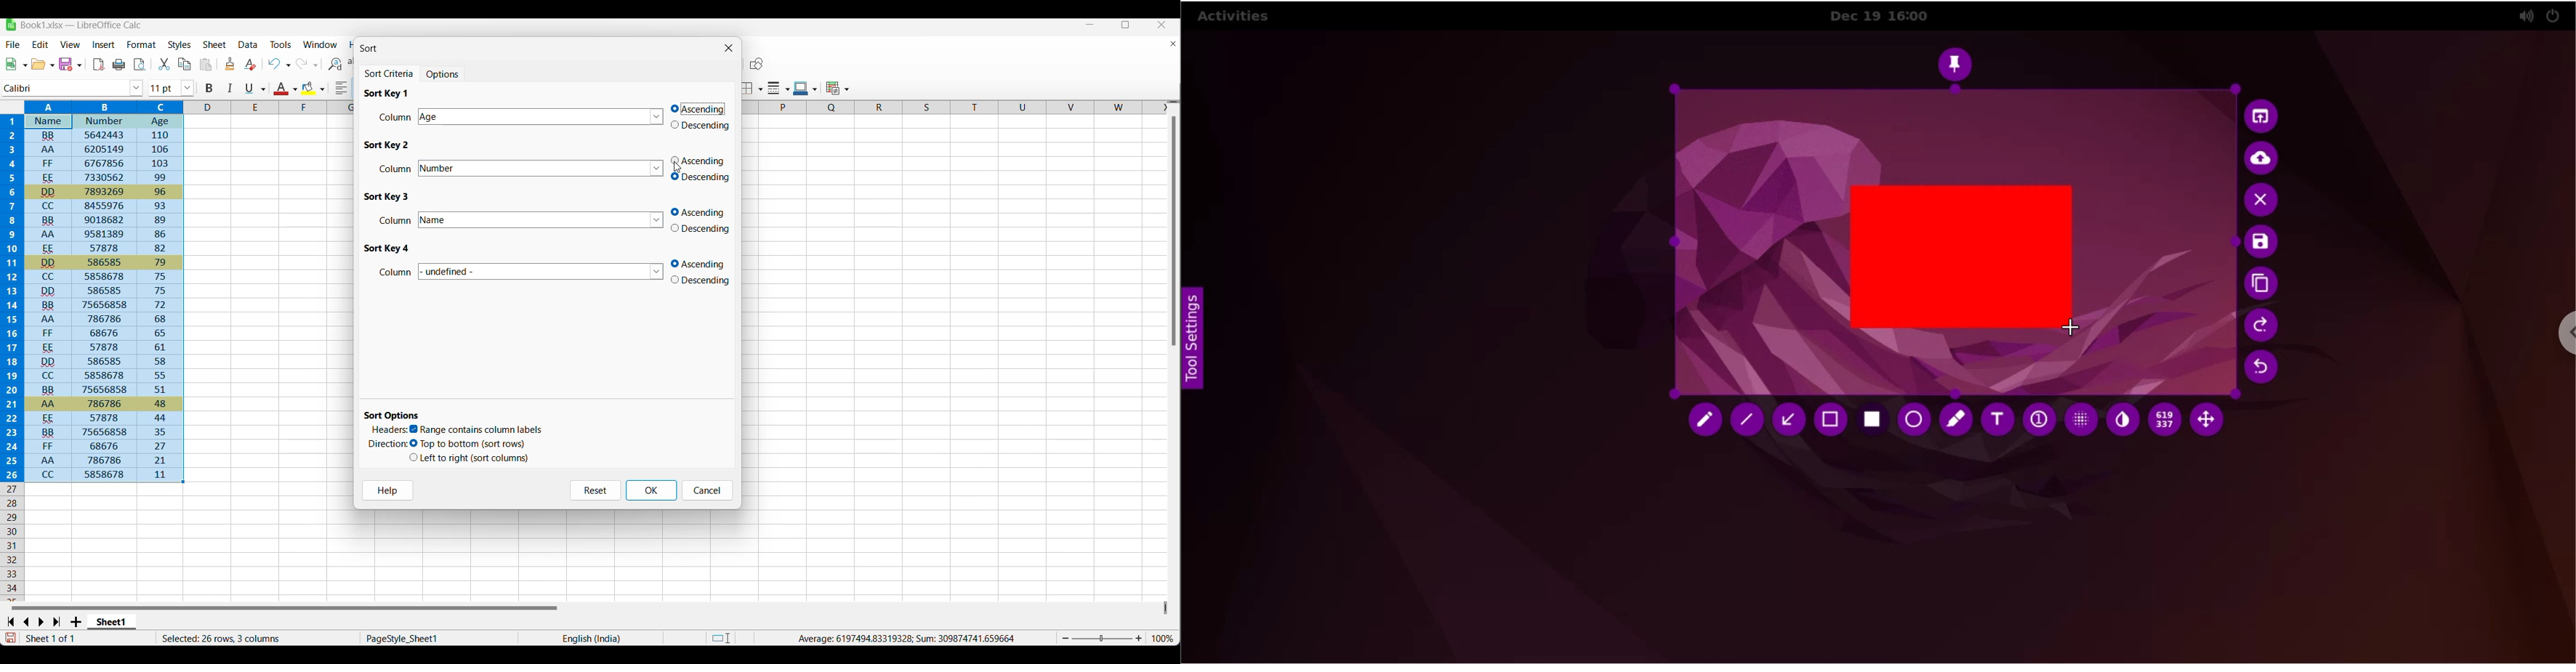  I want to click on Cancel, so click(708, 491).